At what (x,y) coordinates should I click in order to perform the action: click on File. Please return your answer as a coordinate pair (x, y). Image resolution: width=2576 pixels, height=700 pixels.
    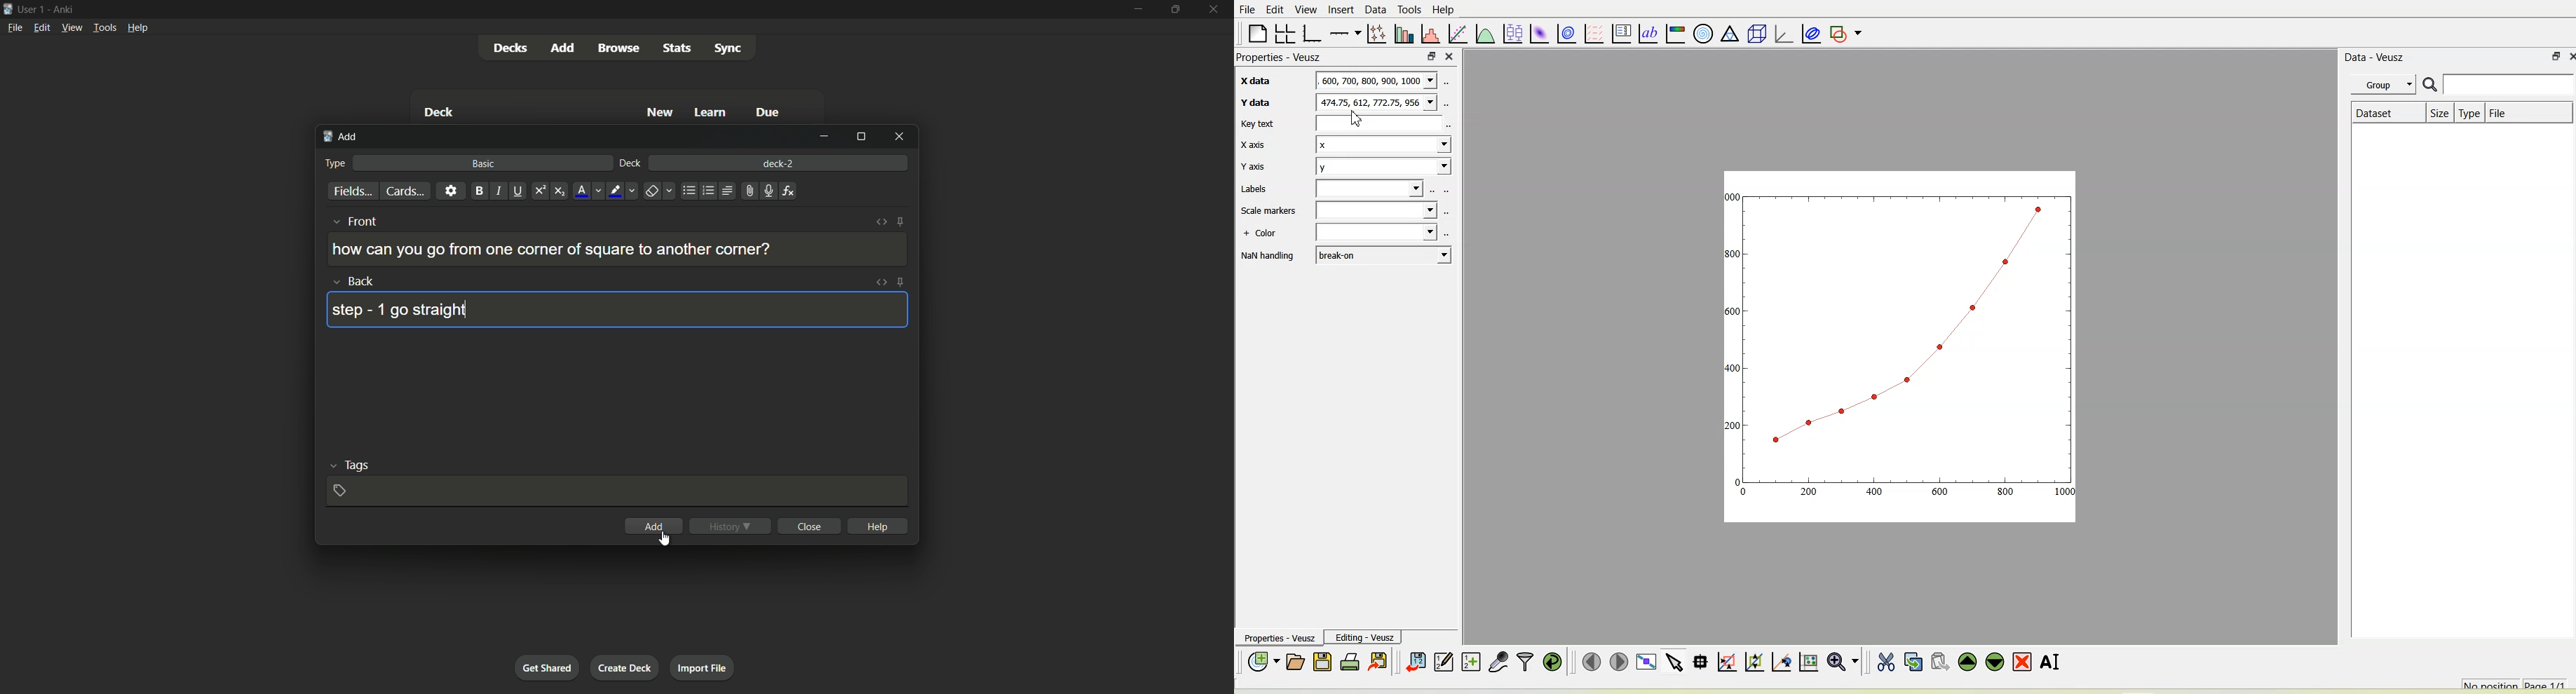
    Looking at the image, I should click on (2501, 112).